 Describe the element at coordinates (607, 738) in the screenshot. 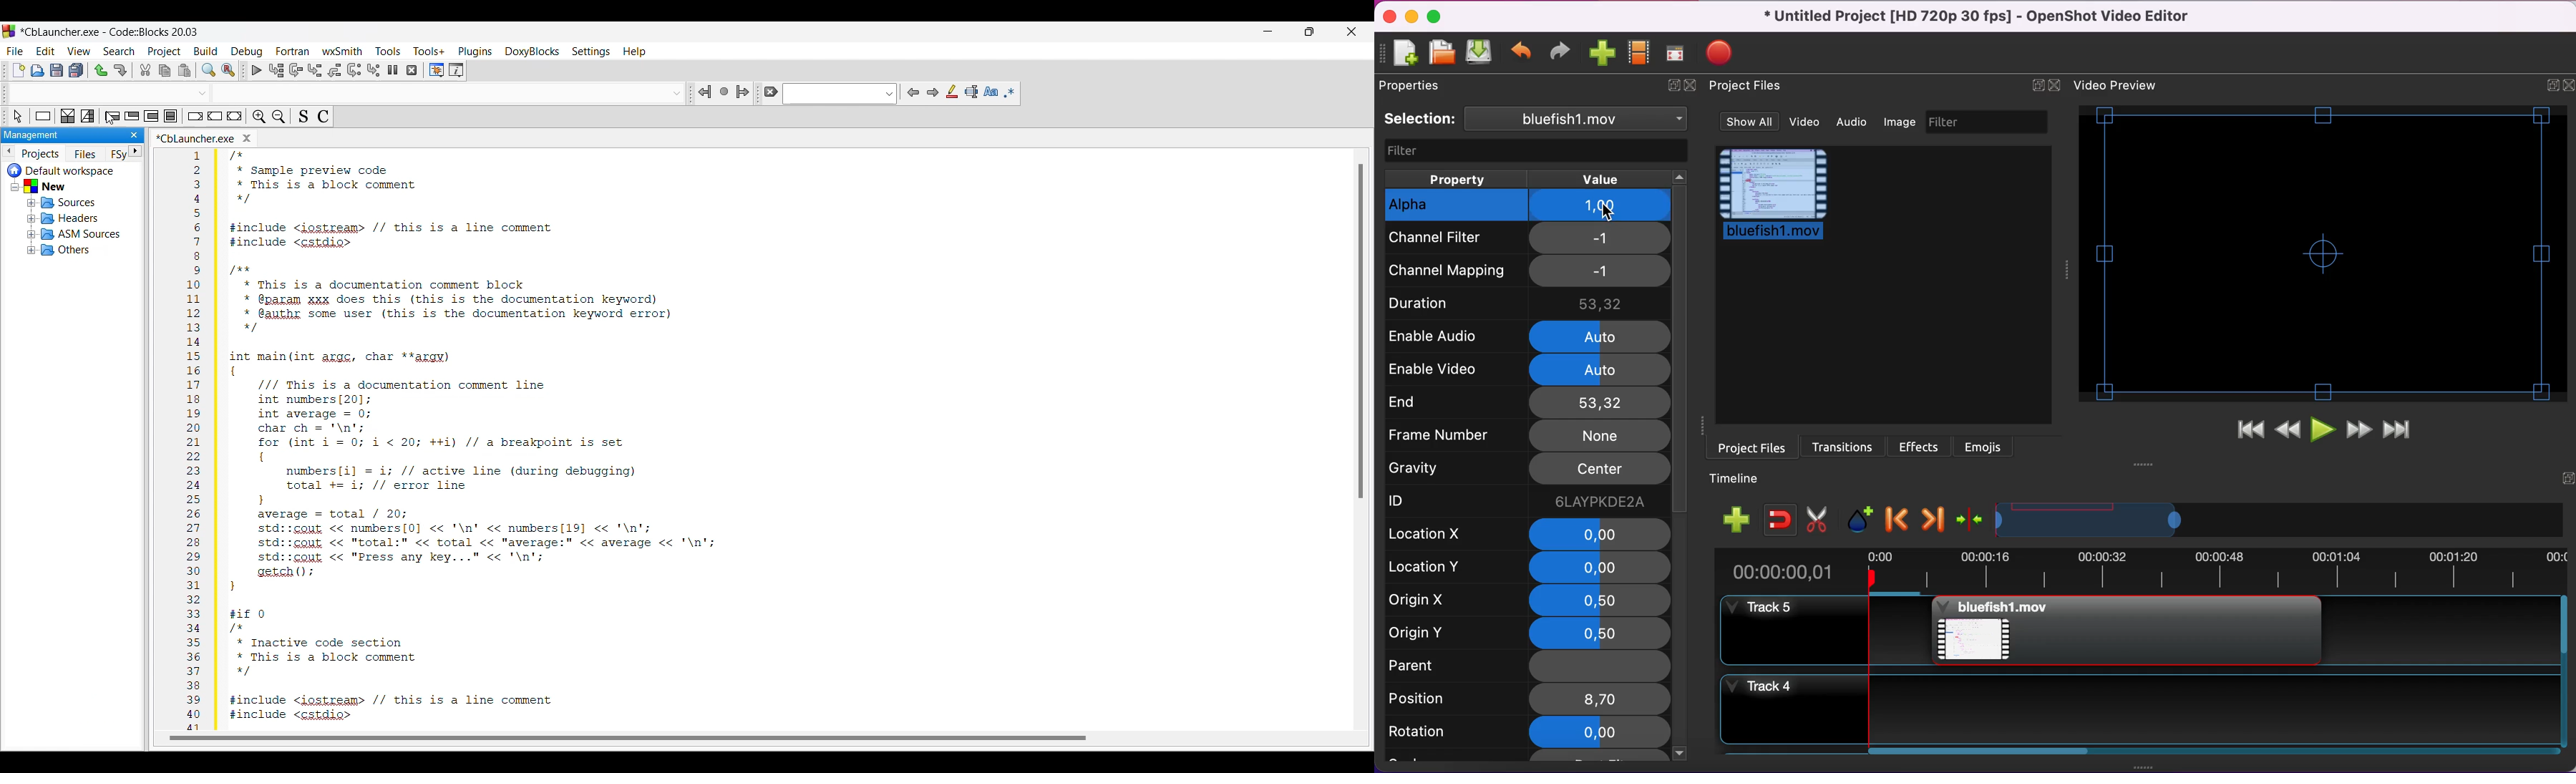

I see `Horizontal slide bar` at that location.